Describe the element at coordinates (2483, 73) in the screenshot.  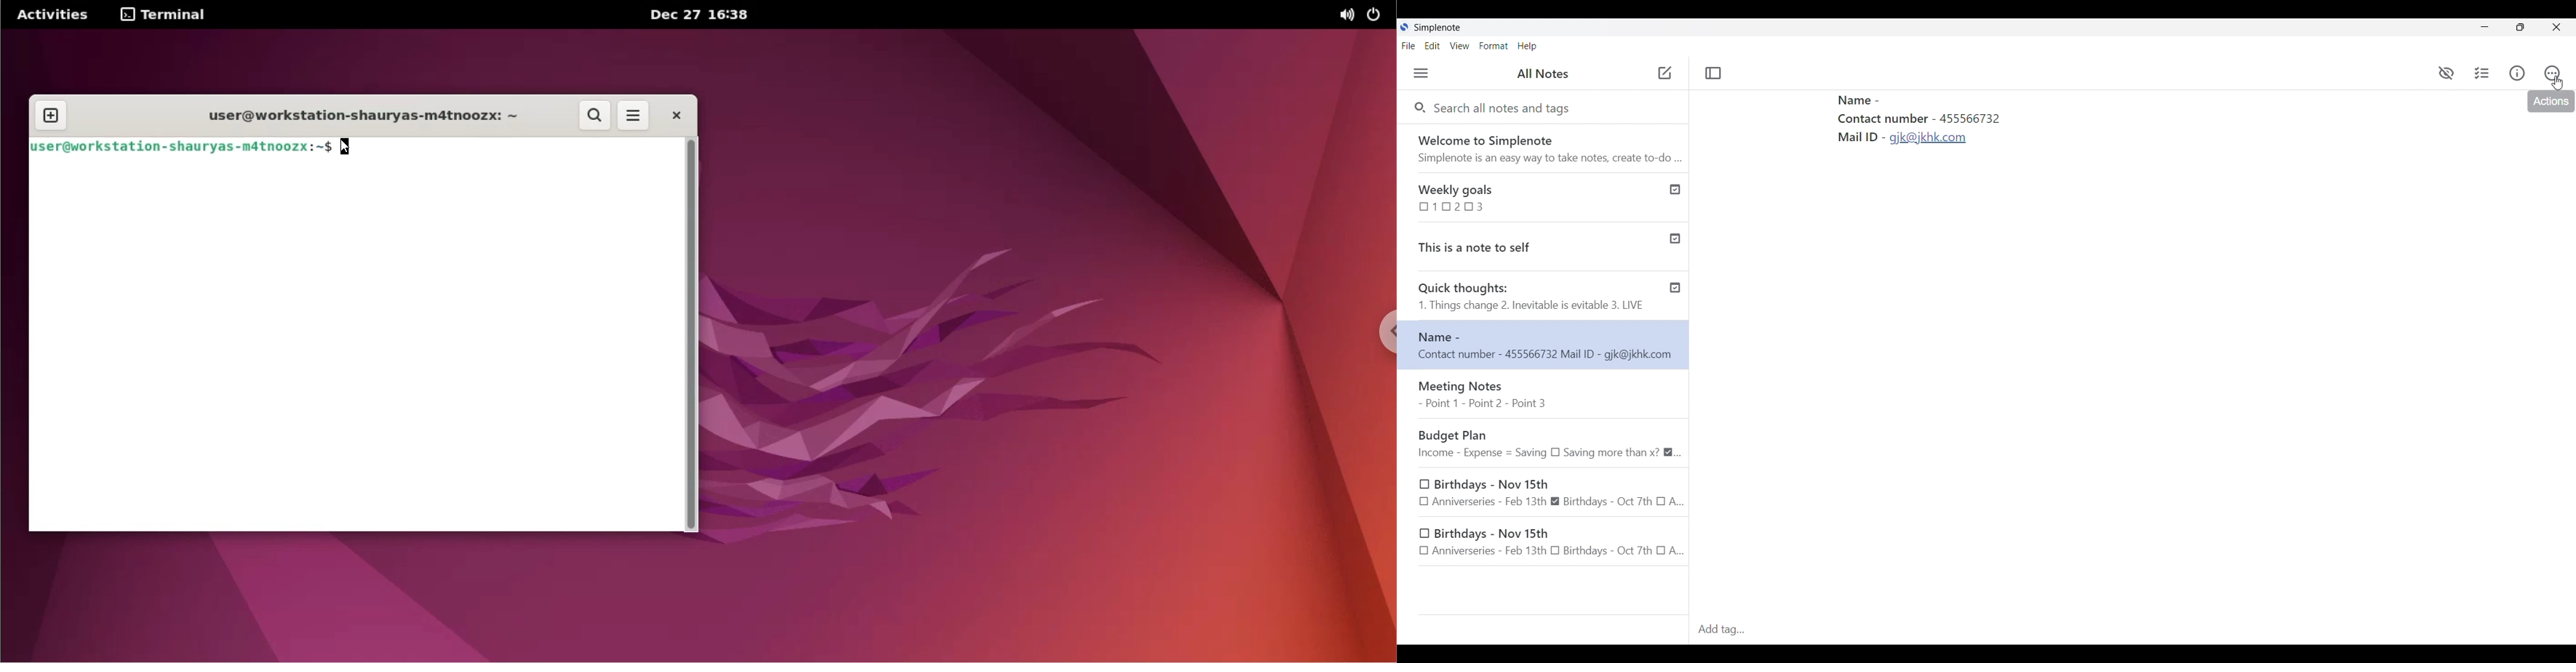
I see `Insert checklist` at that location.